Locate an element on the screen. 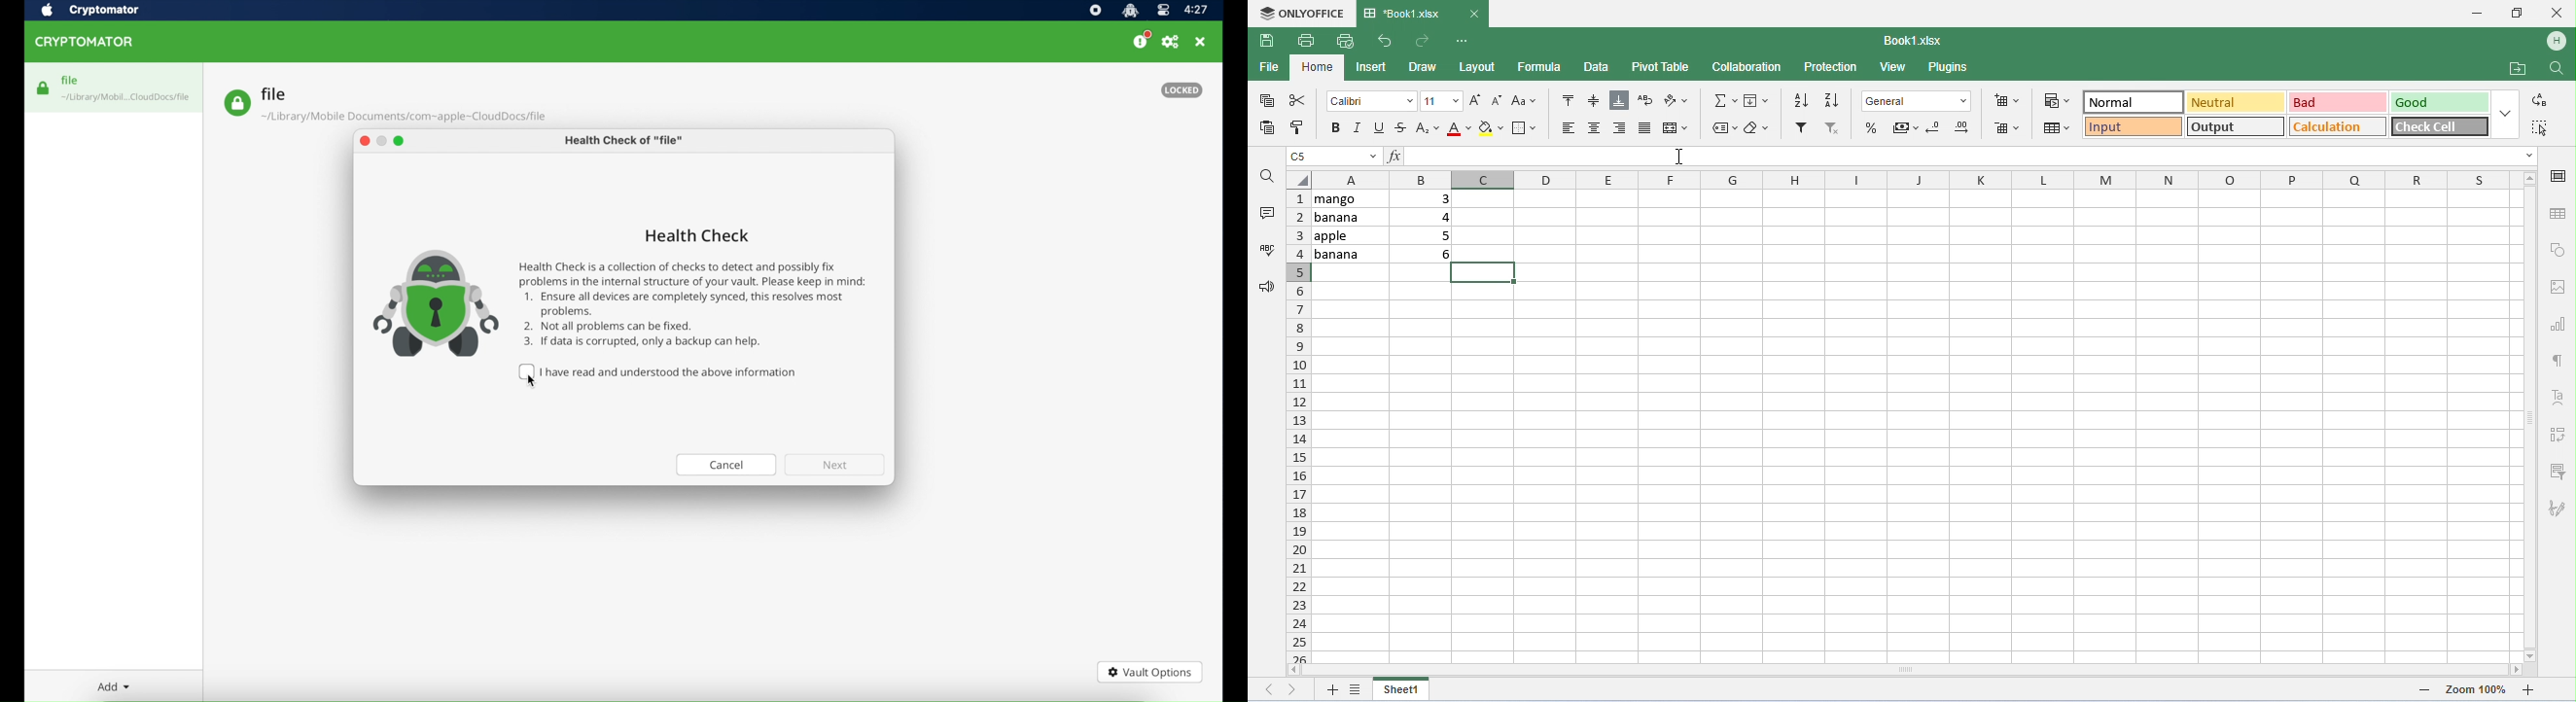 The width and height of the screenshot is (2576, 728). protection is located at coordinates (1830, 67).